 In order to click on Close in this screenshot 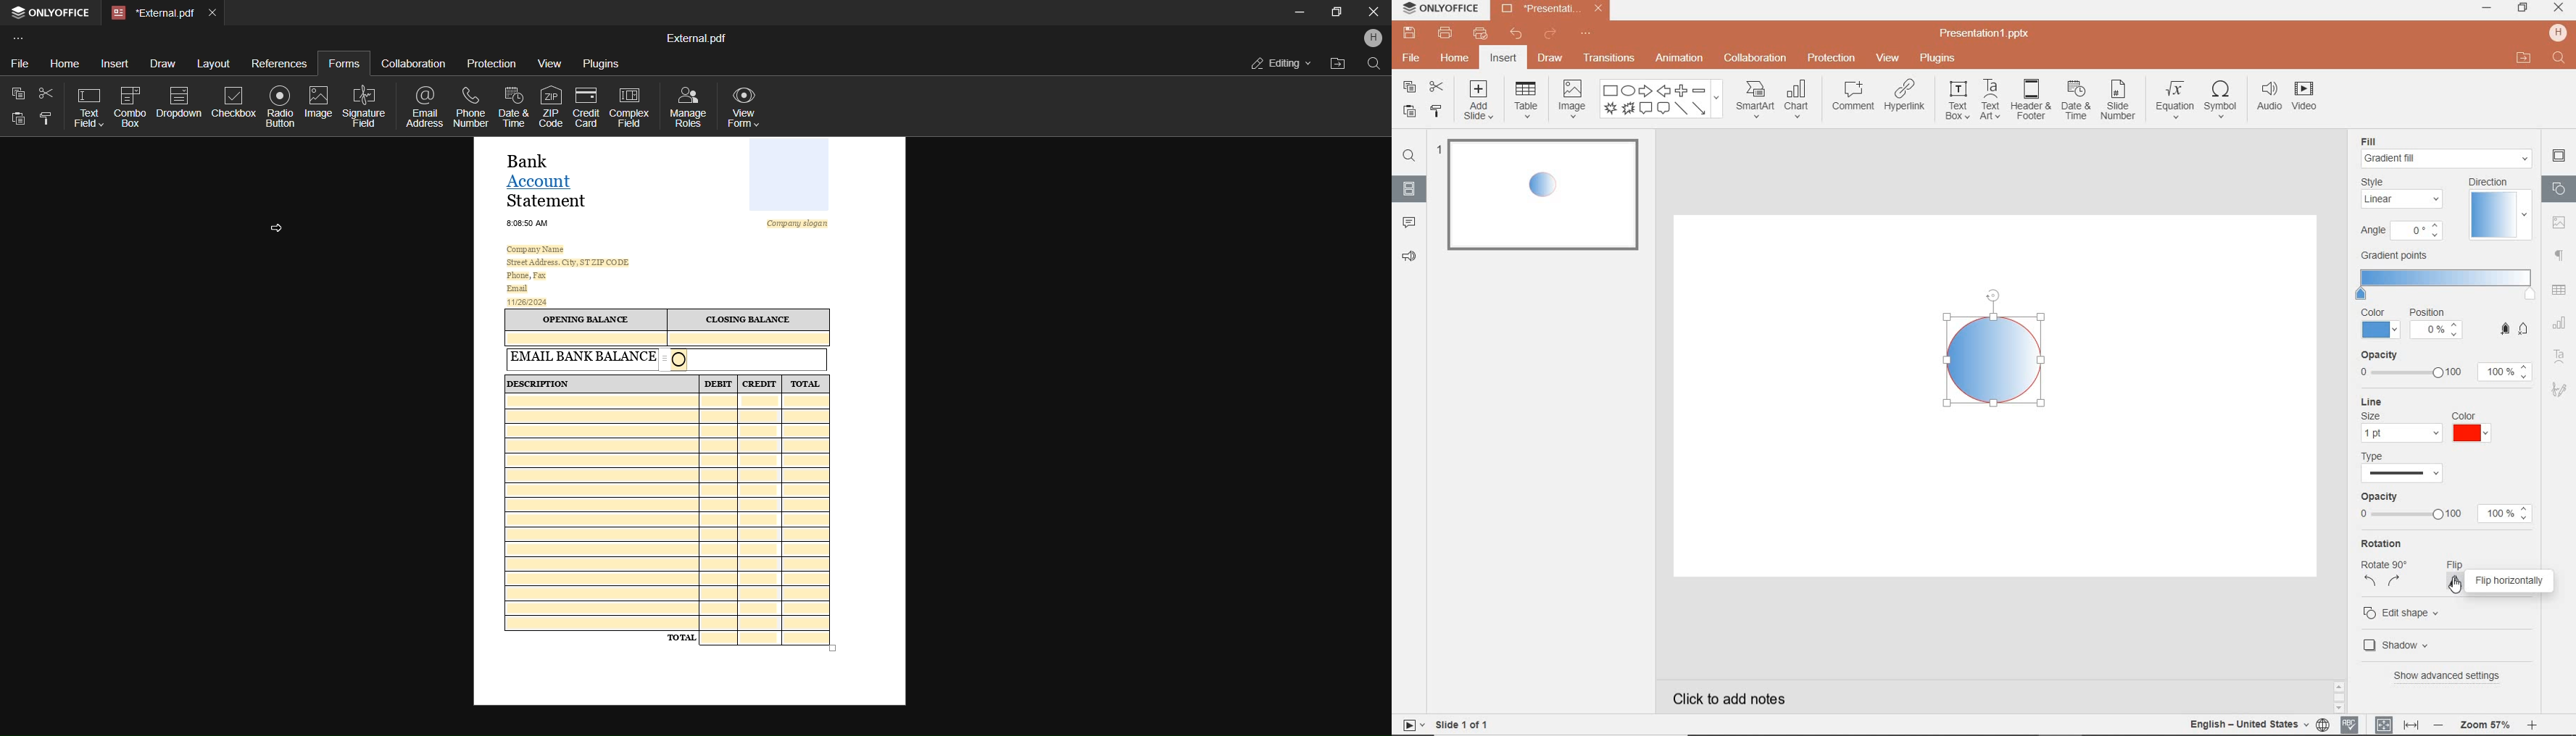, I will do `click(1372, 13)`.